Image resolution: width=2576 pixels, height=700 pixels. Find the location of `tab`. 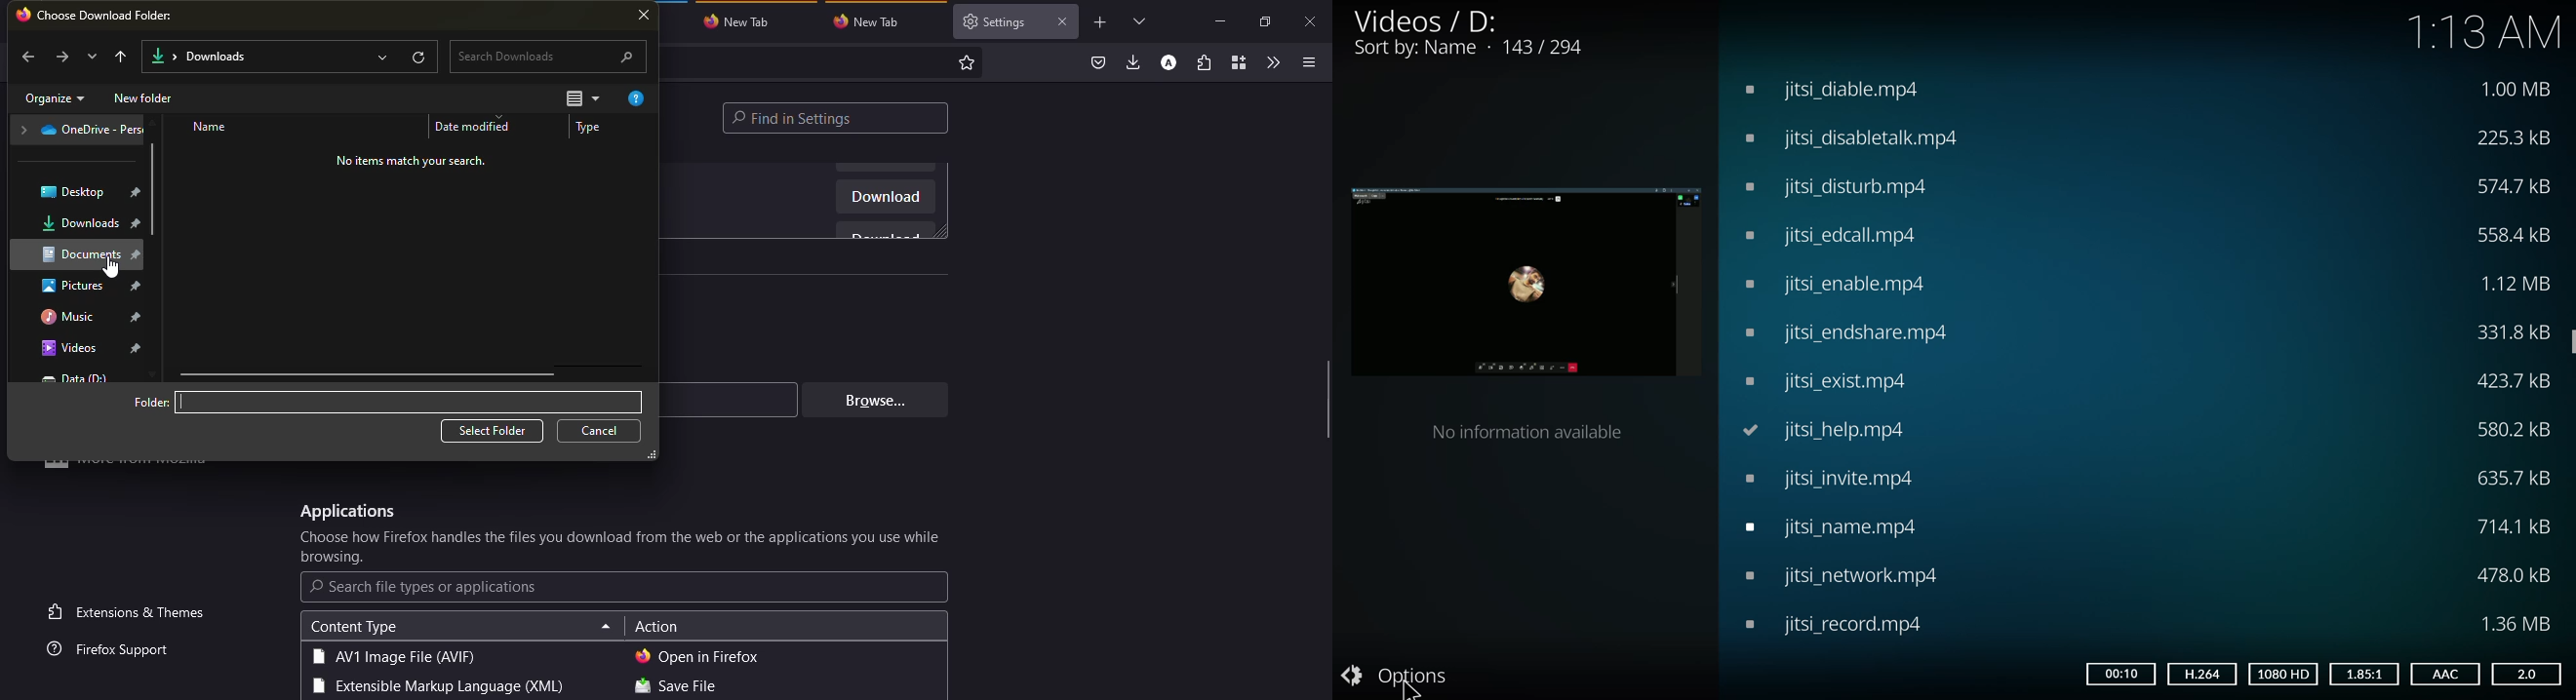

tab is located at coordinates (872, 21).